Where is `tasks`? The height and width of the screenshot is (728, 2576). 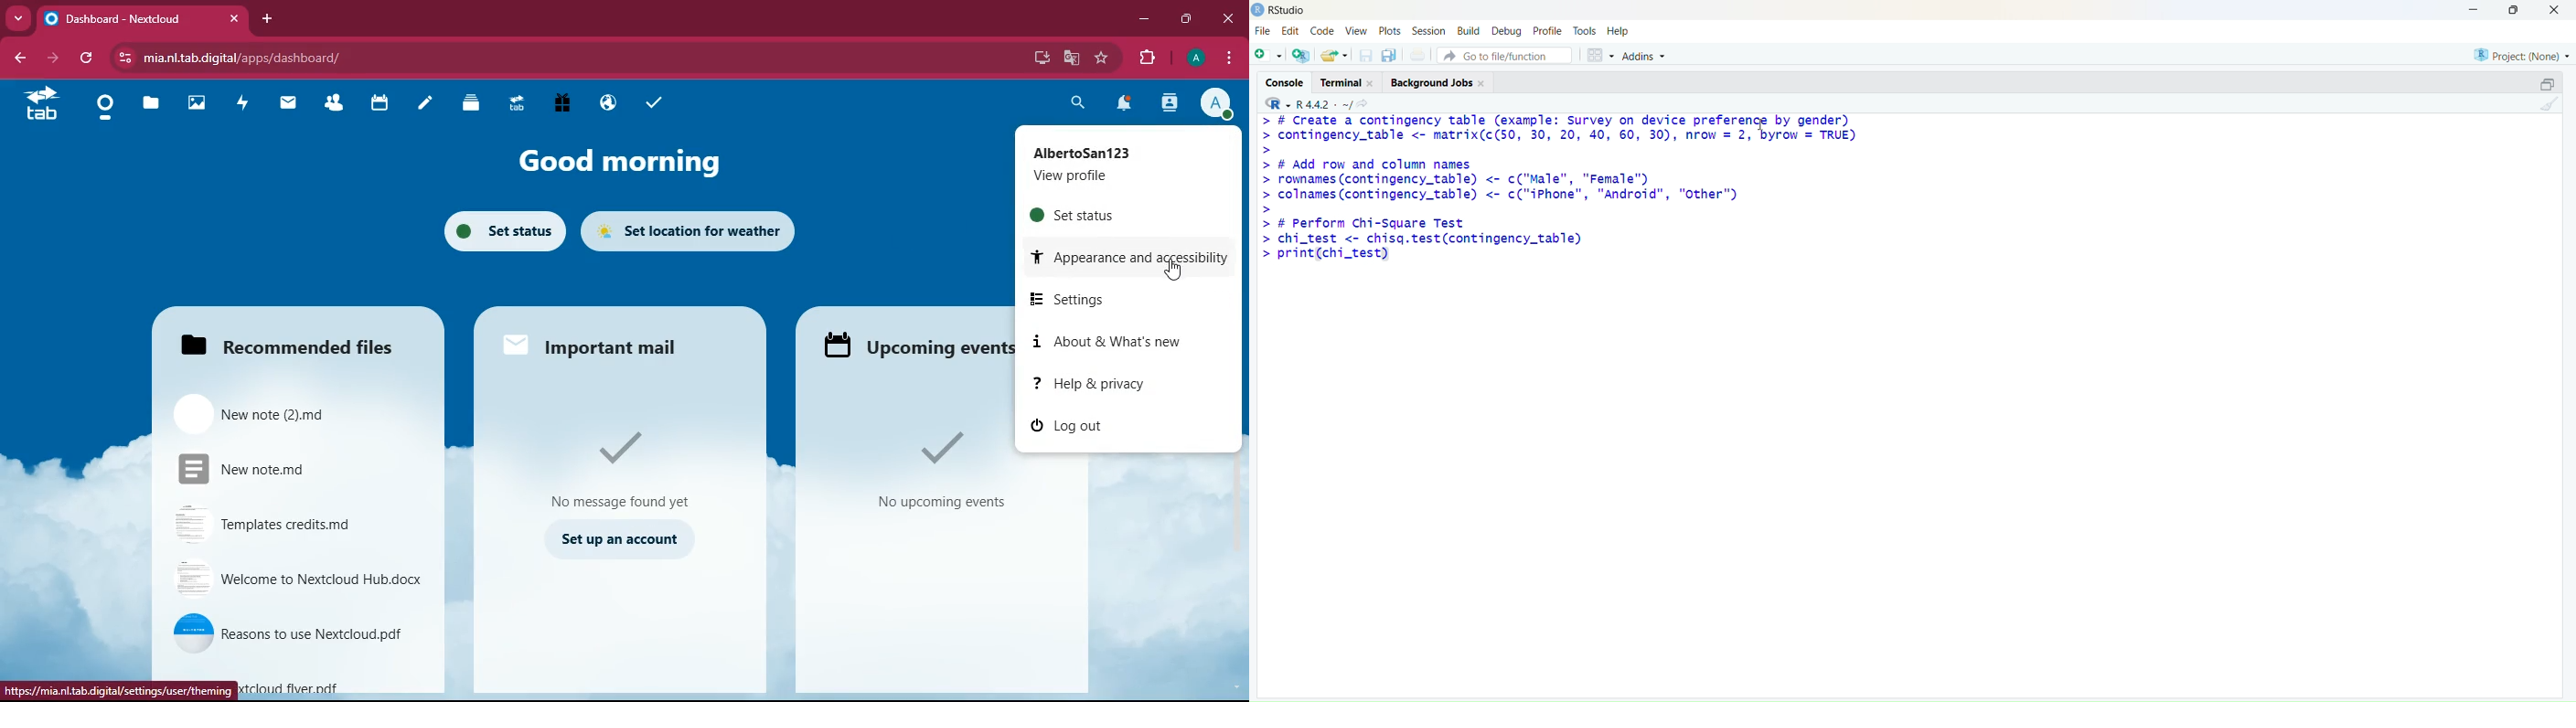
tasks is located at coordinates (653, 103).